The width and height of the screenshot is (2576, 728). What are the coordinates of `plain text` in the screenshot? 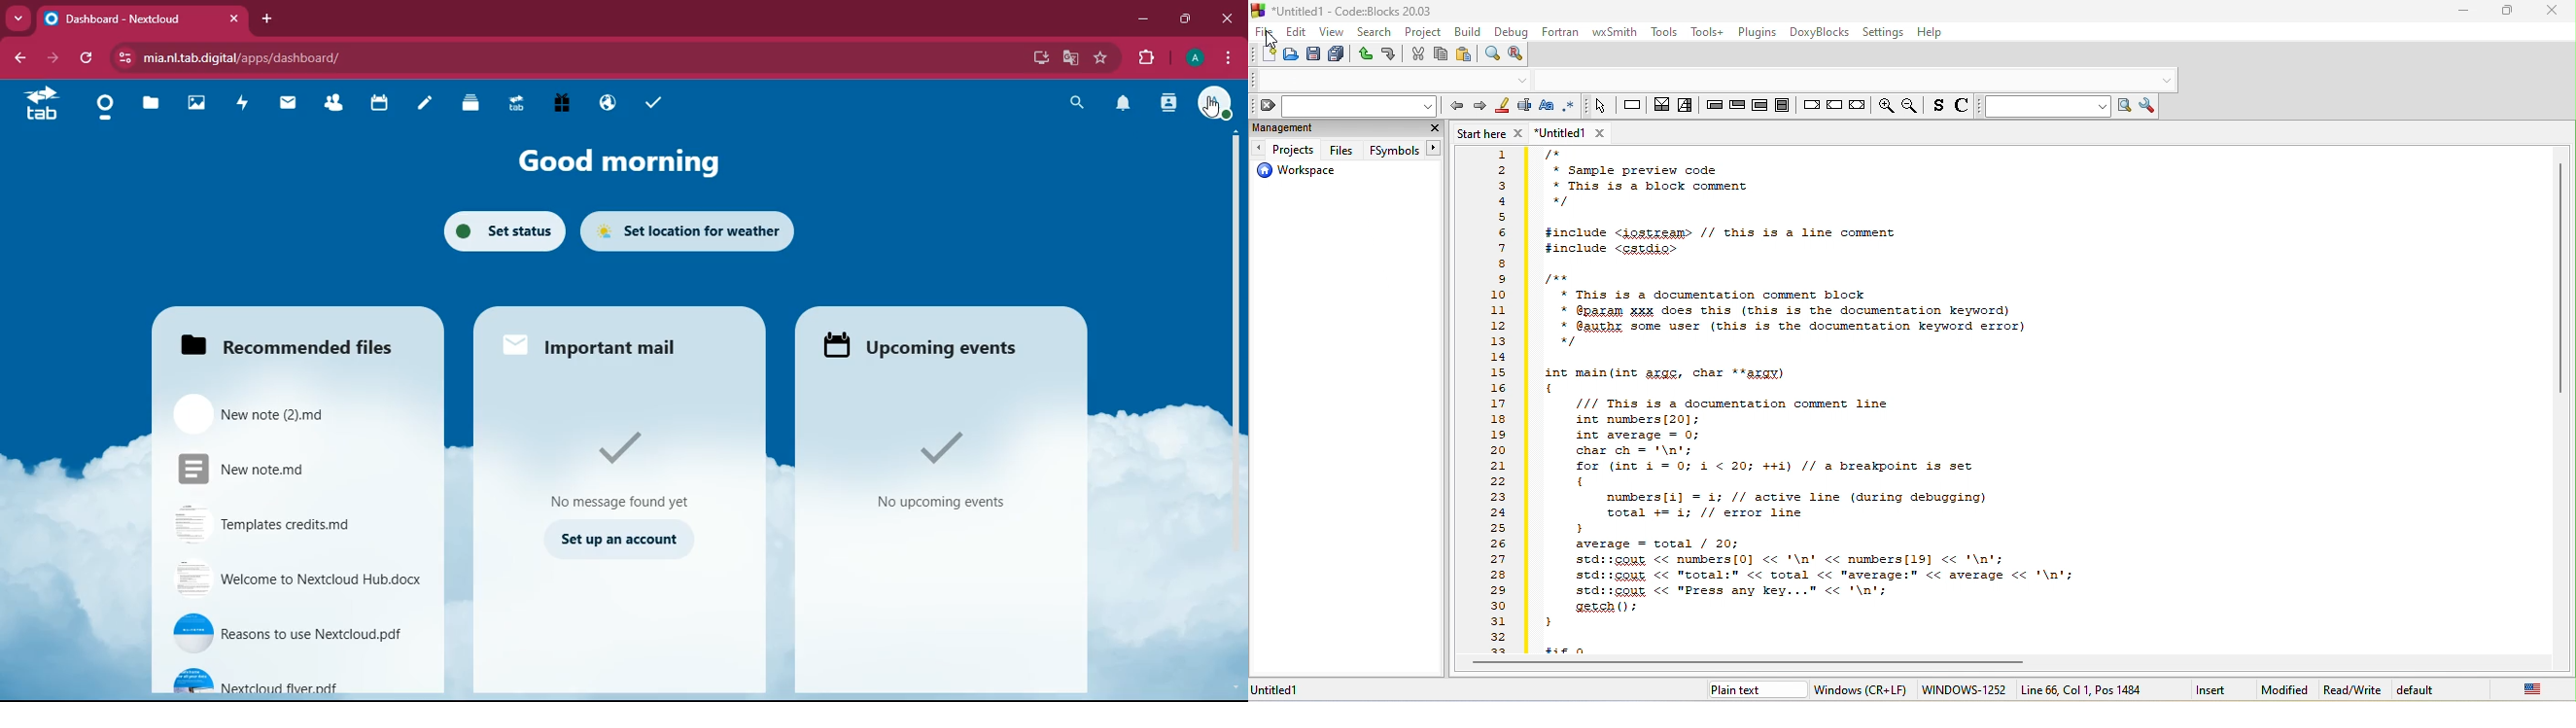 It's located at (1740, 692).